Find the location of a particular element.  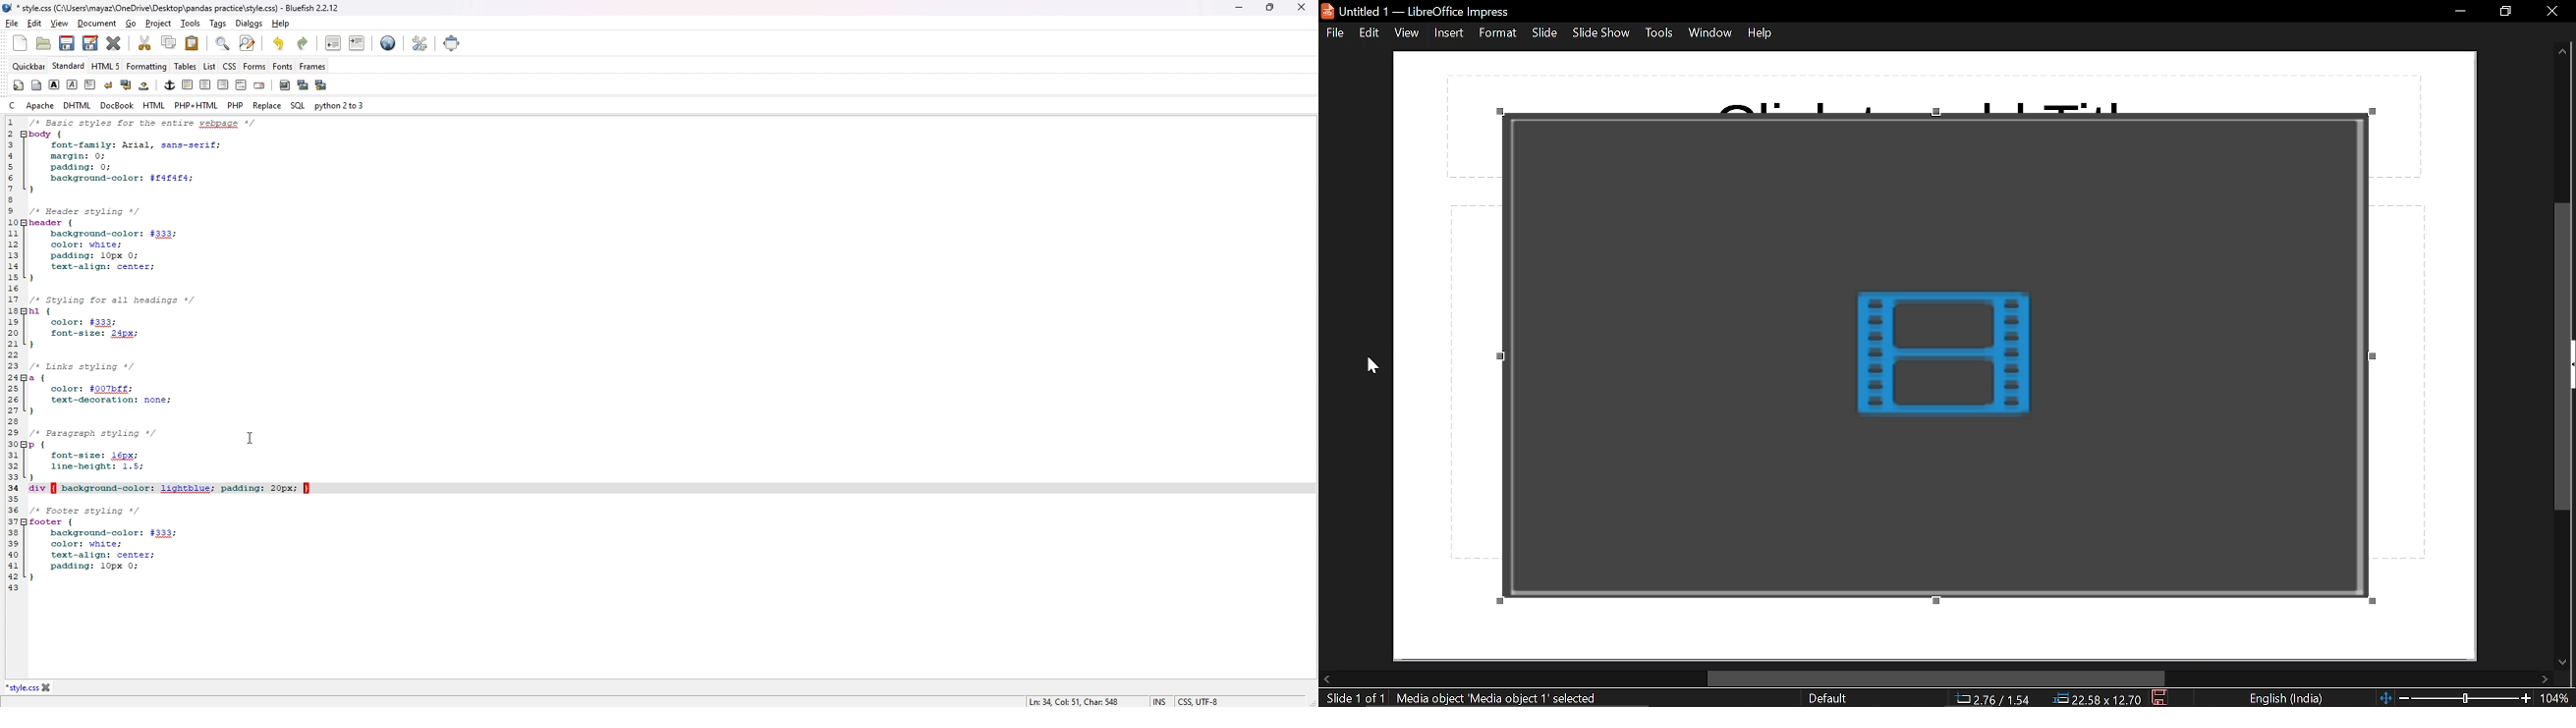

horizontal scrollbar is located at coordinates (1935, 679).